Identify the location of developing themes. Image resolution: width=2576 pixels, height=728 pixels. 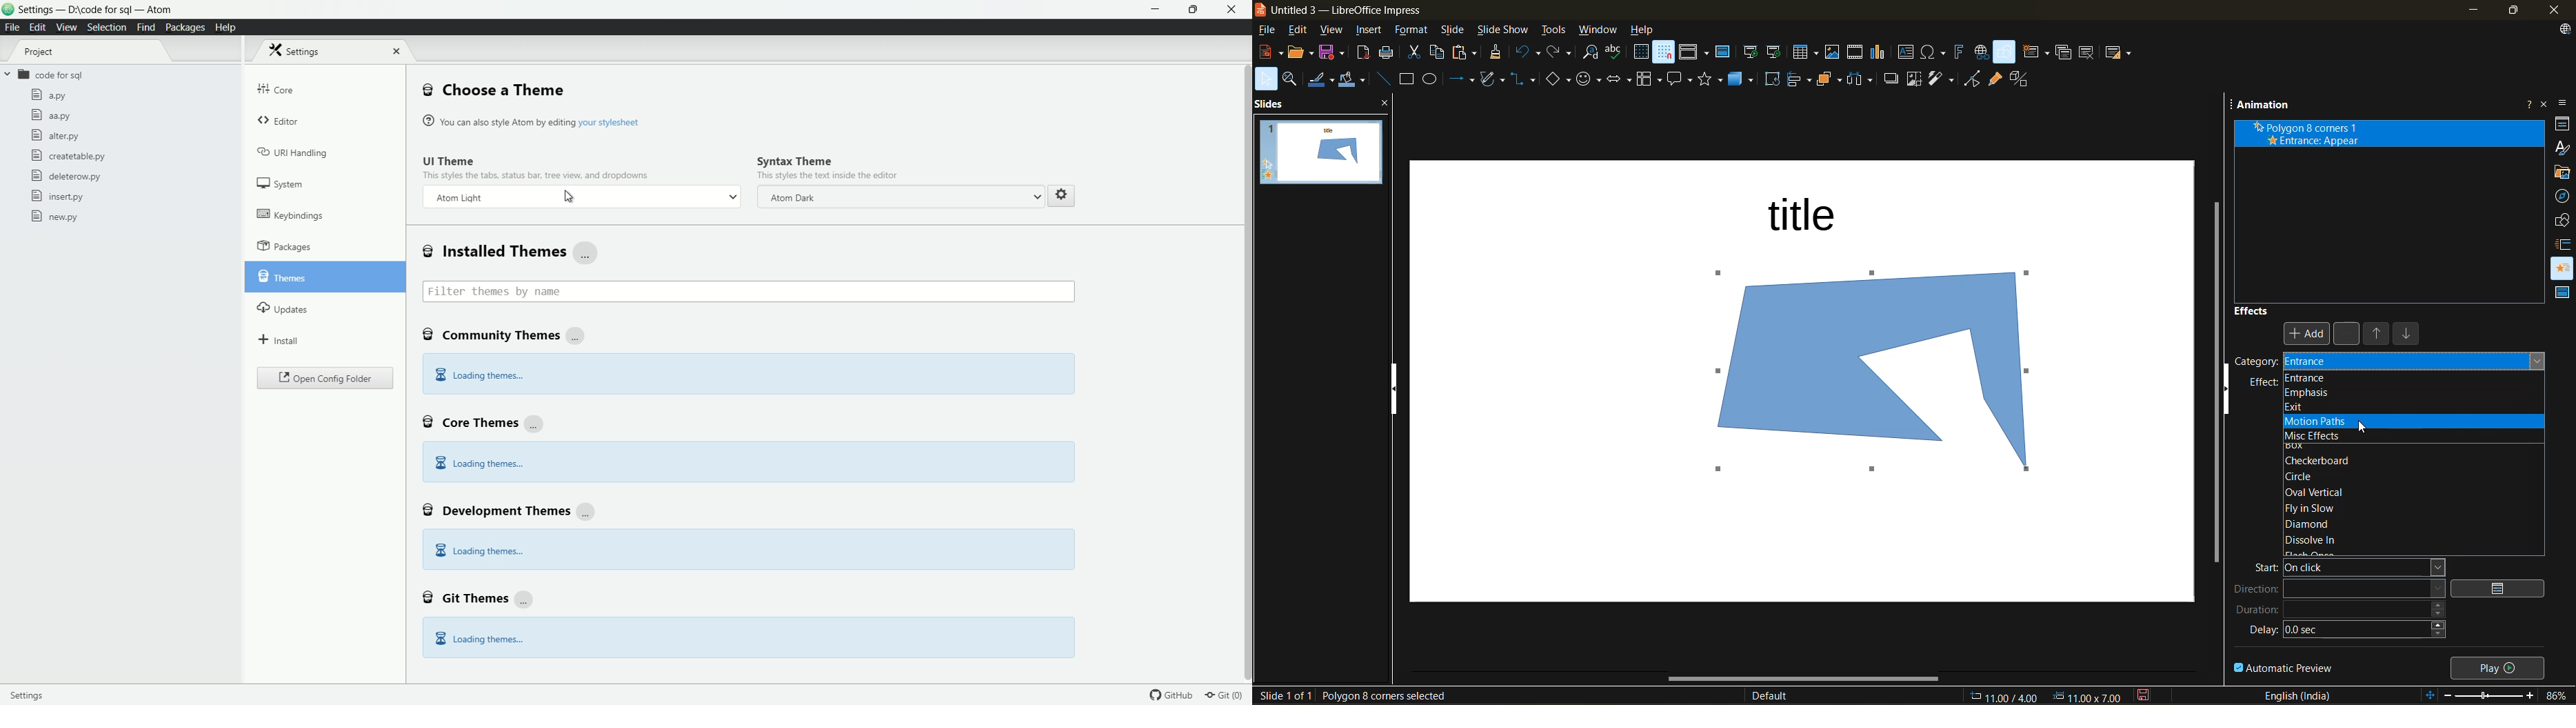
(511, 509).